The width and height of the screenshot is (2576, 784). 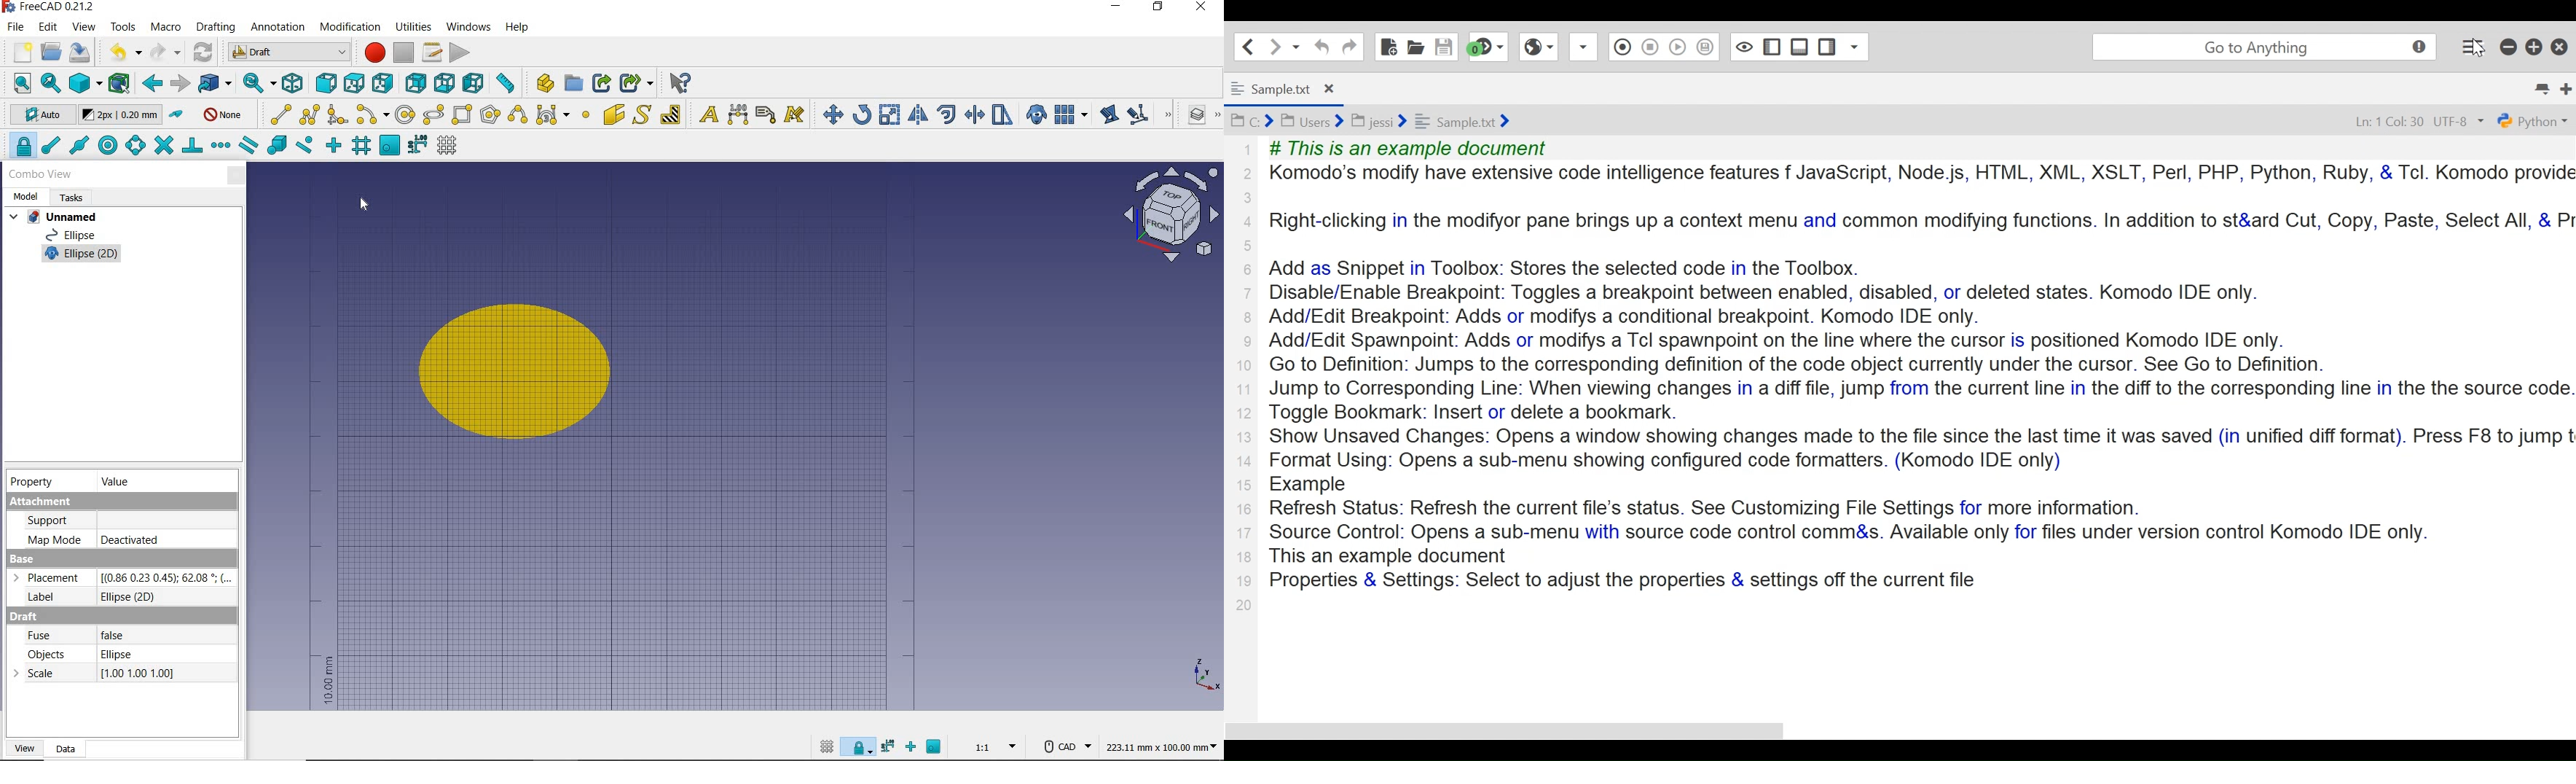 What do you see at coordinates (404, 52) in the screenshot?
I see `stop macro recording` at bounding box center [404, 52].